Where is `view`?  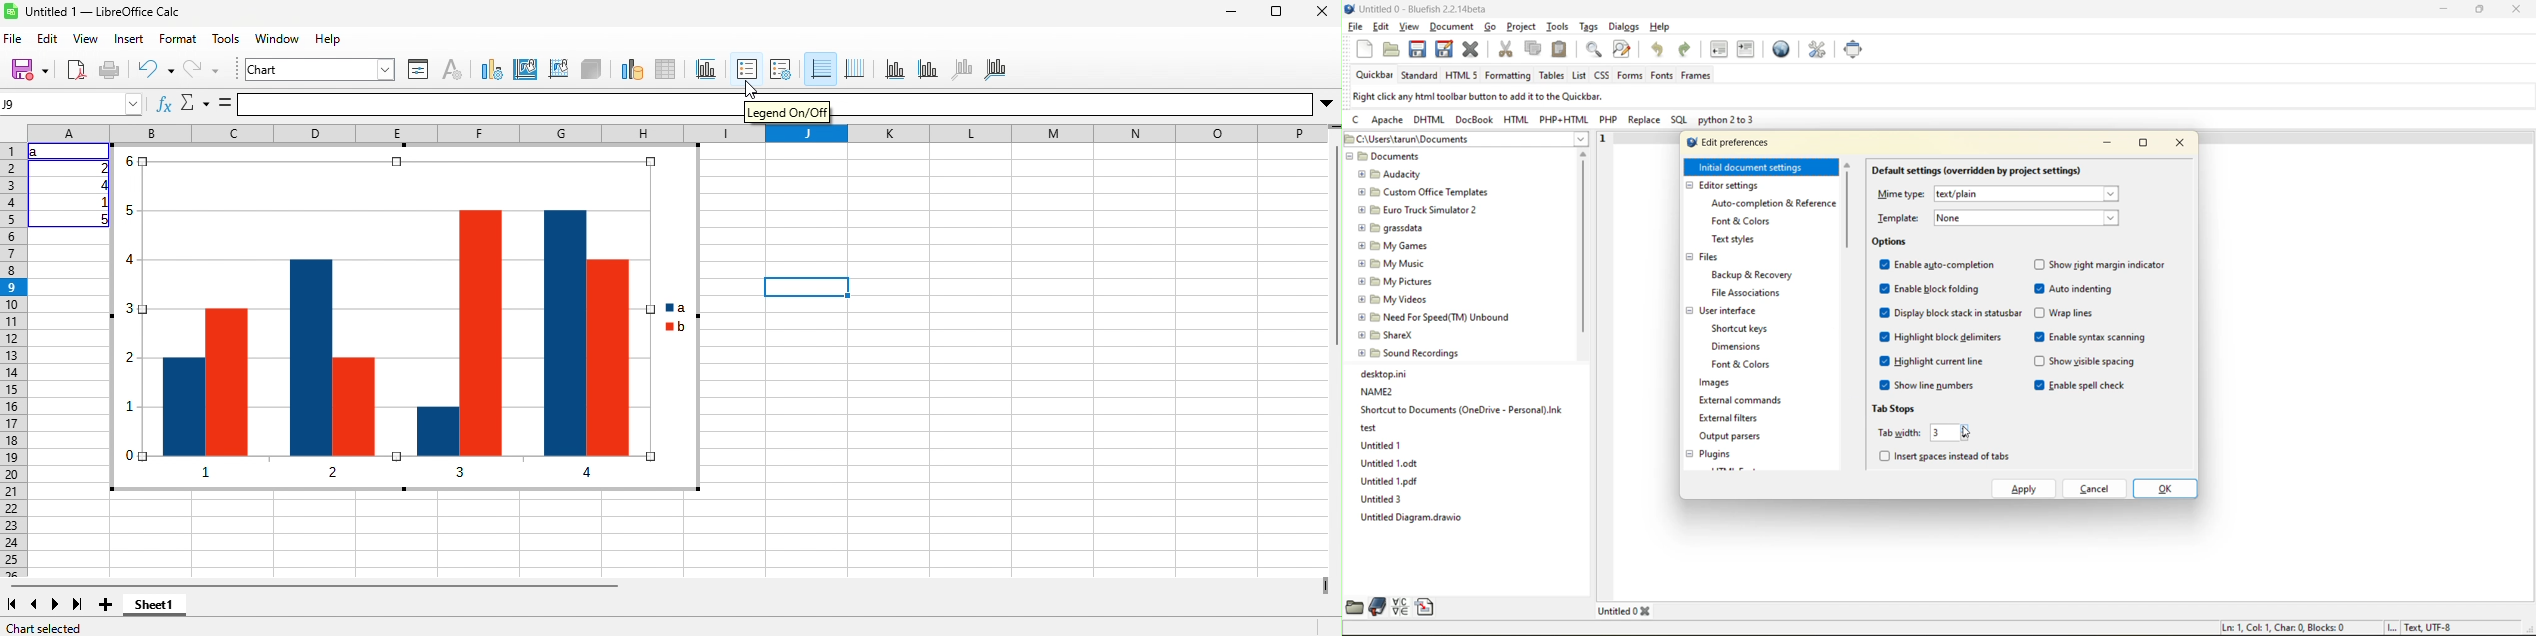 view is located at coordinates (1409, 27).